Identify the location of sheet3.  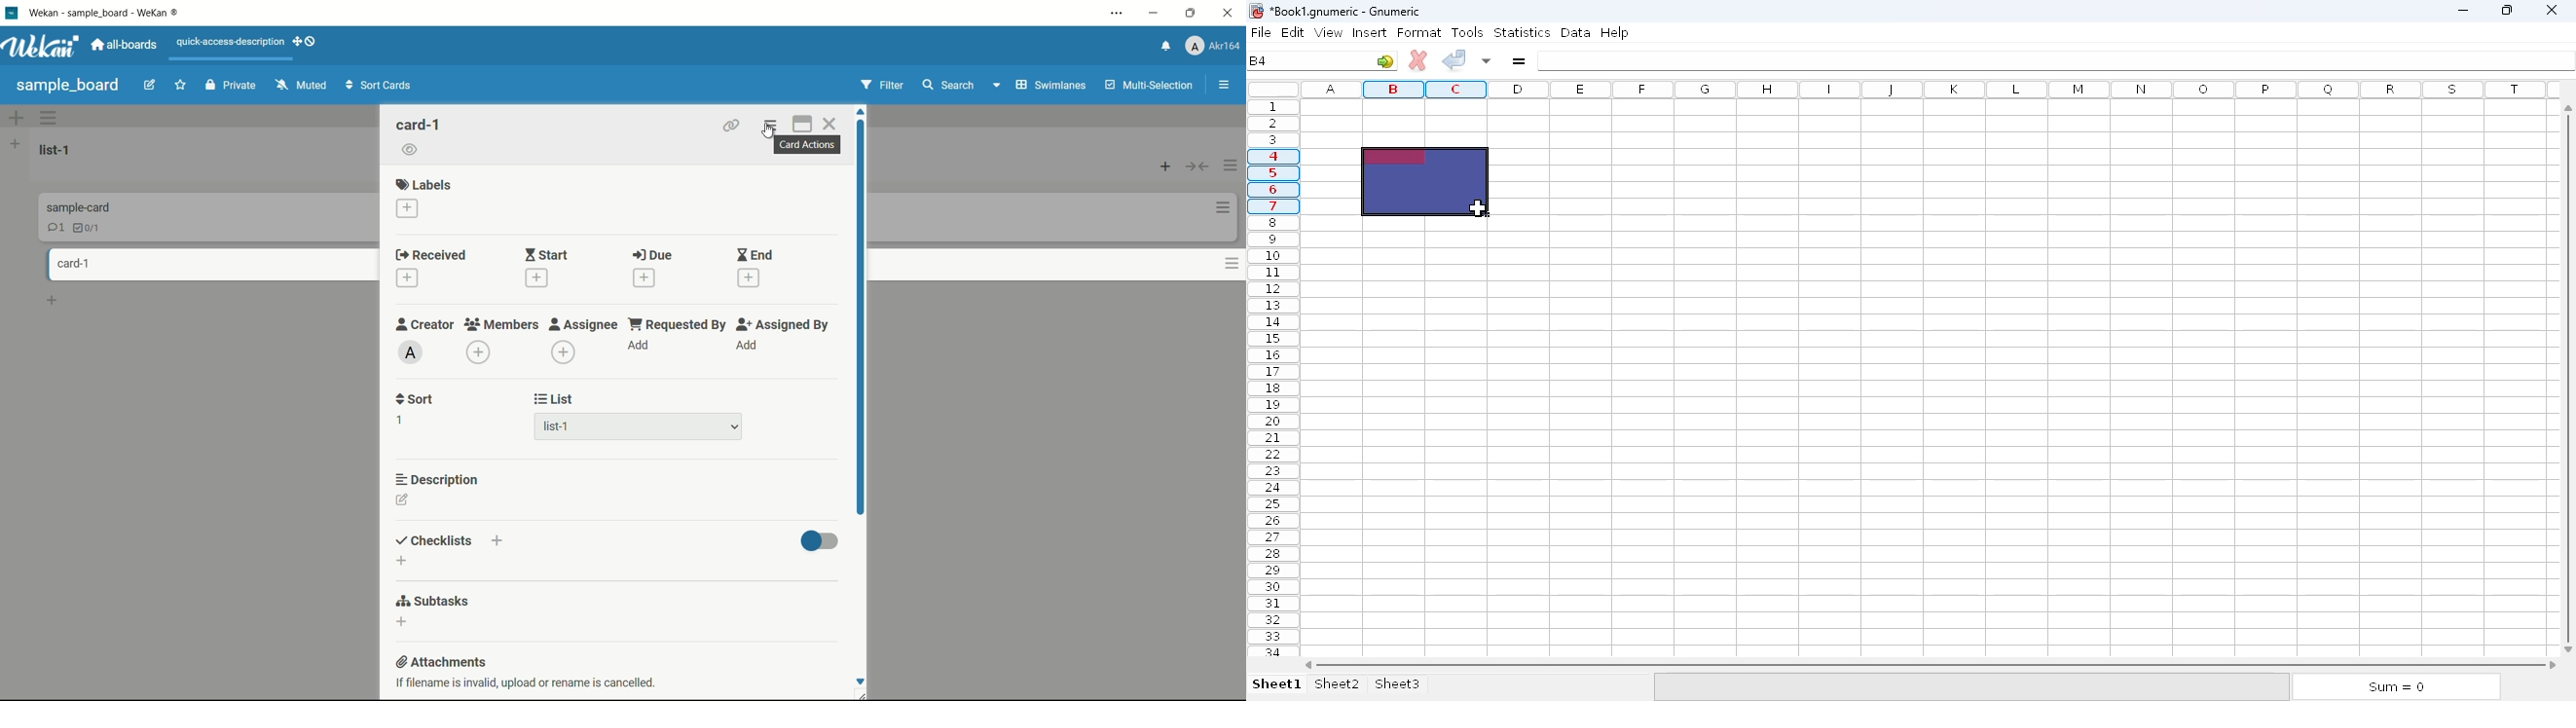
(1398, 683).